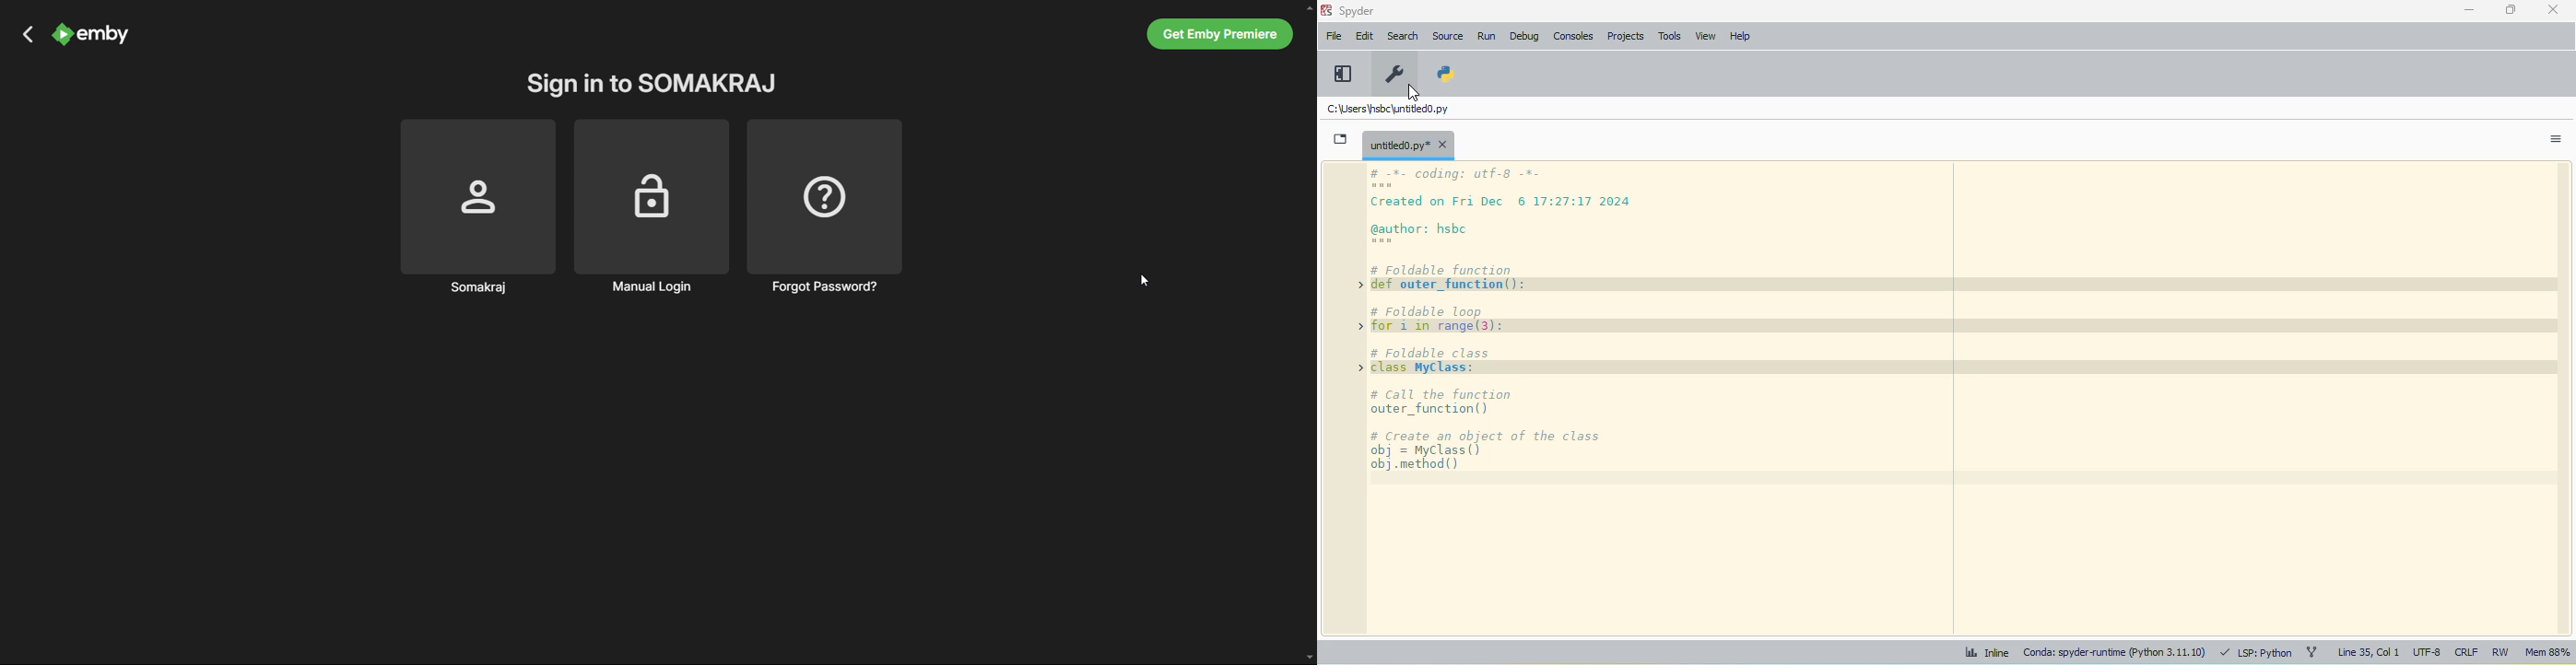  What do you see at coordinates (1385, 109) in the screenshot?
I see `untitled0.py` at bounding box center [1385, 109].